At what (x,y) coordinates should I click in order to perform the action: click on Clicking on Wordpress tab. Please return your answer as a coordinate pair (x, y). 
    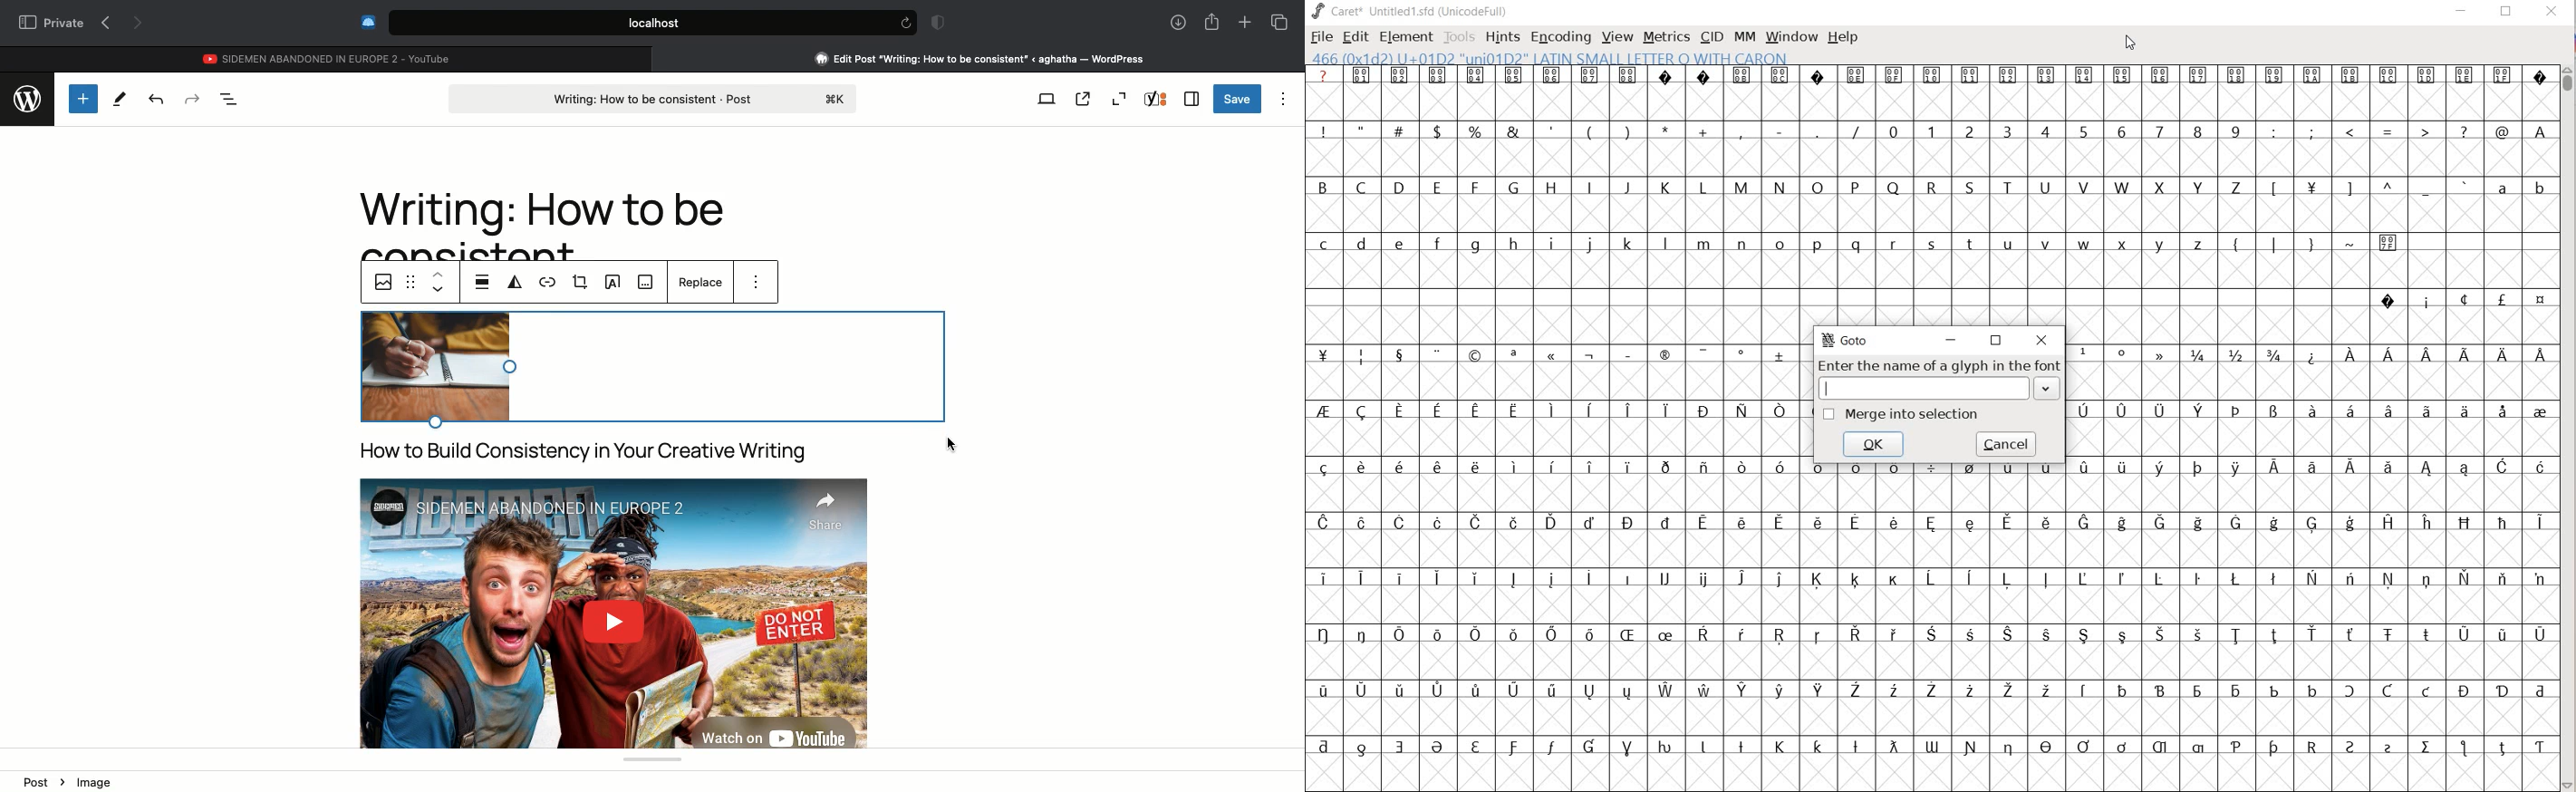
    Looking at the image, I should click on (980, 58).